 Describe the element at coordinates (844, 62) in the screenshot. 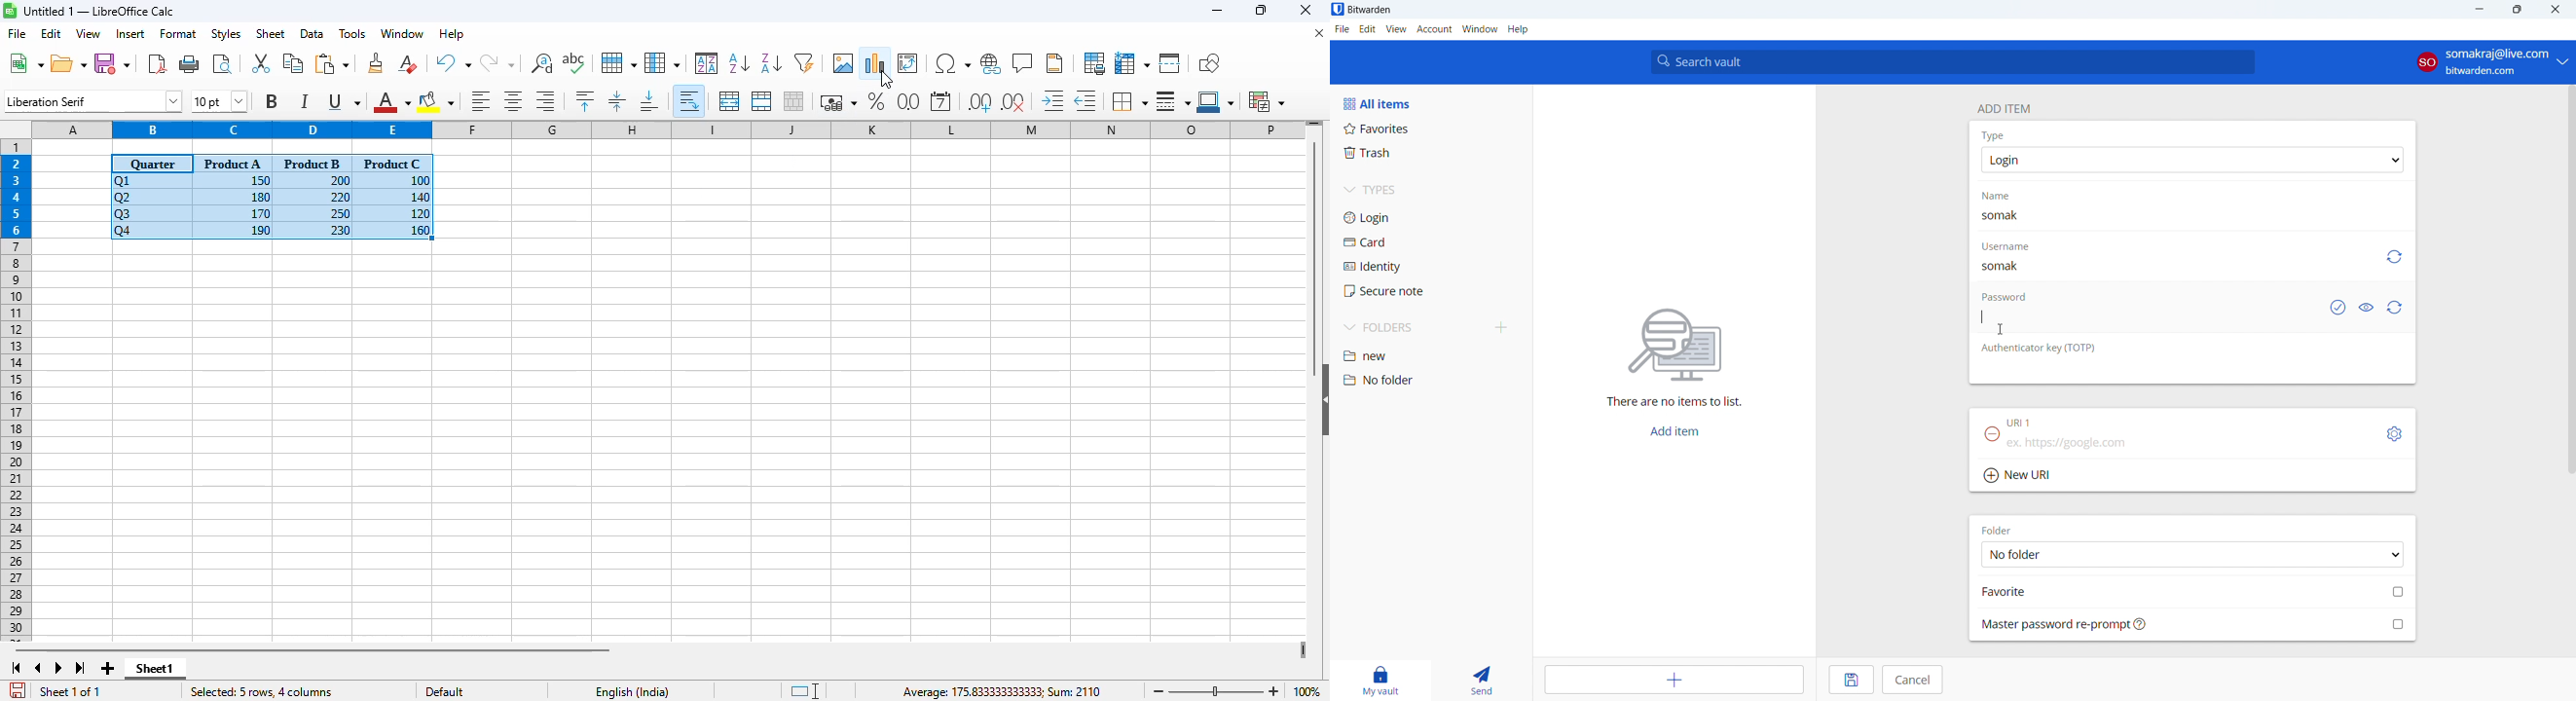

I see `insert image` at that location.